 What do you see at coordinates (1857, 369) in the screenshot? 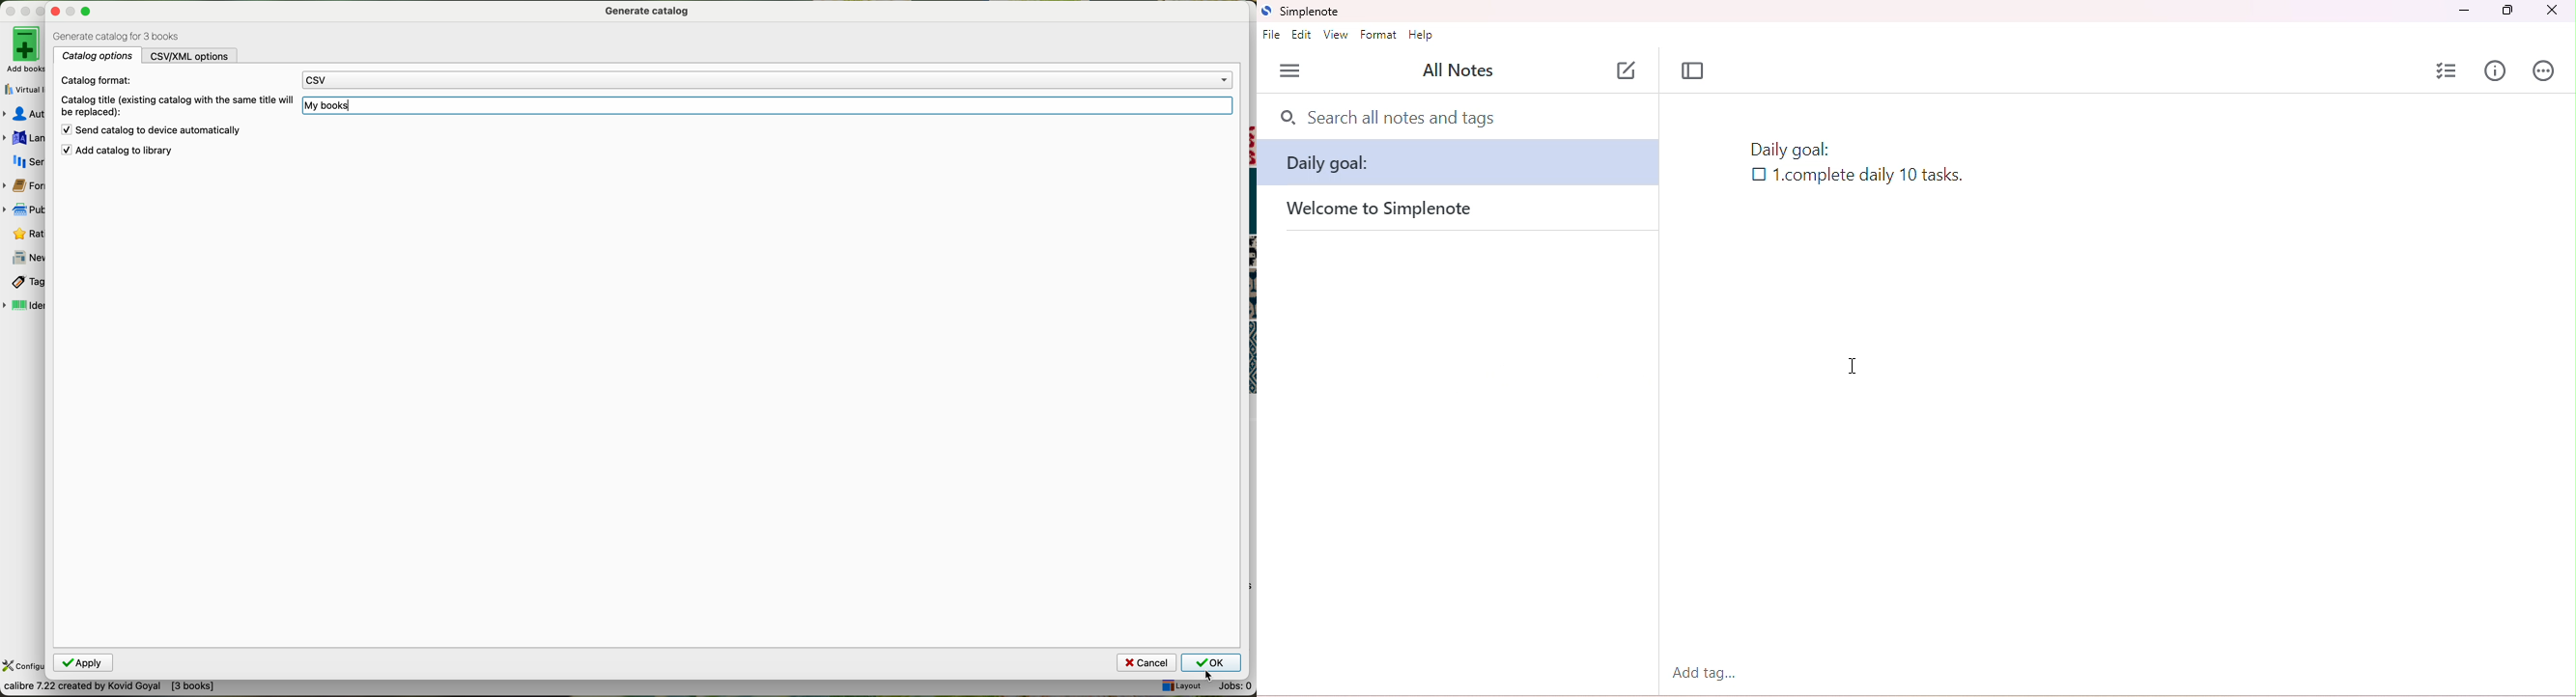
I see `cursor` at bounding box center [1857, 369].